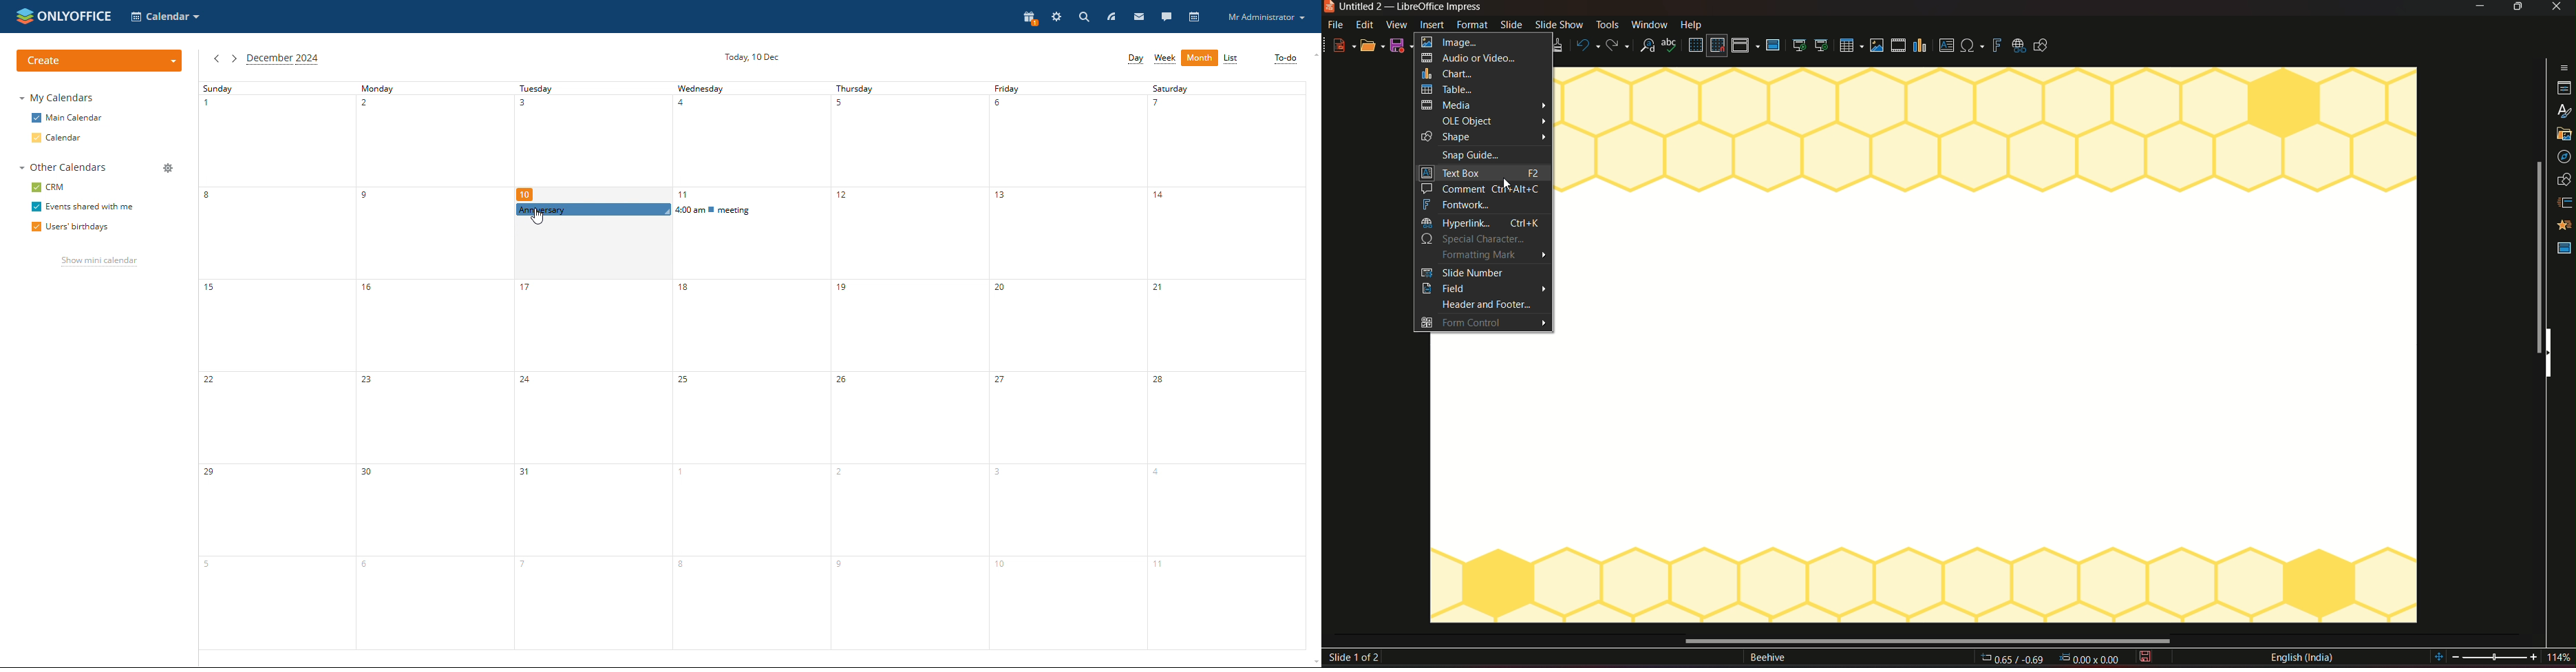 The image size is (2576, 672). What do you see at coordinates (1821, 46) in the screenshot?
I see `start from current slide` at bounding box center [1821, 46].